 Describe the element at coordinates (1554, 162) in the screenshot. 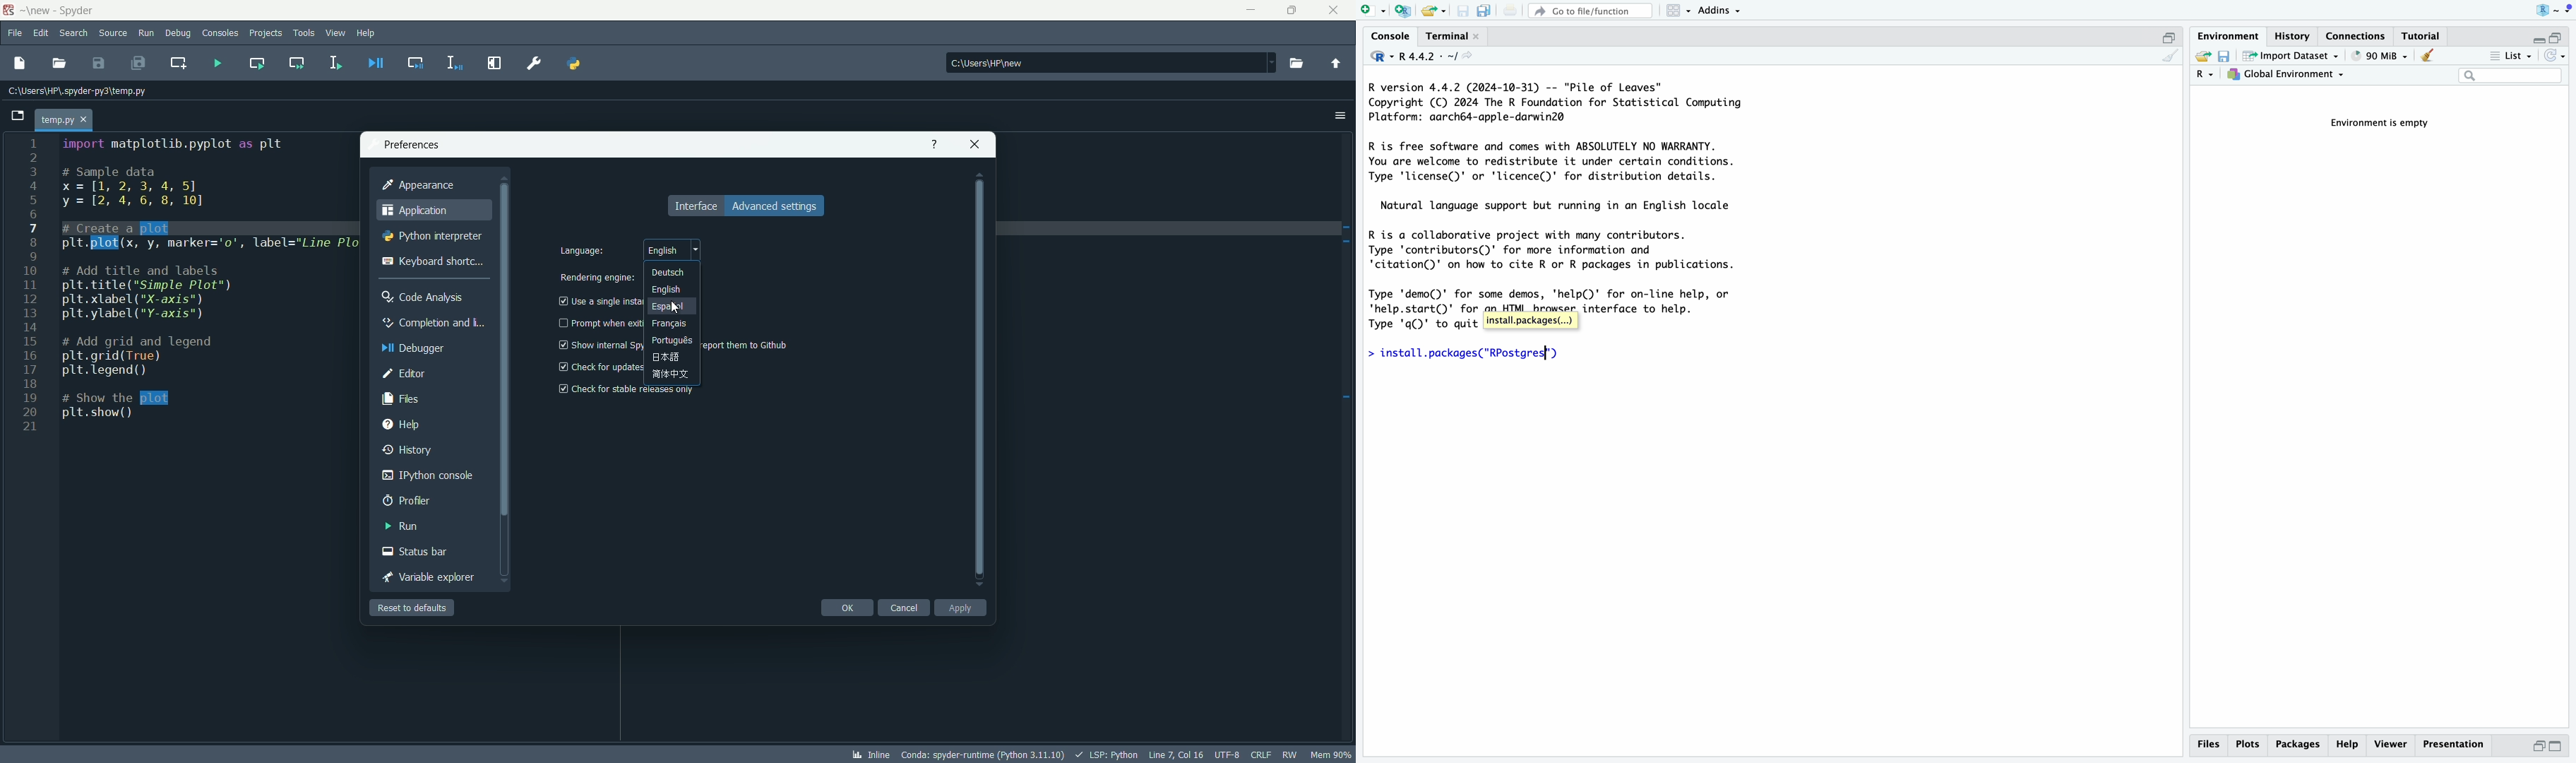

I see `description of R and license` at that location.